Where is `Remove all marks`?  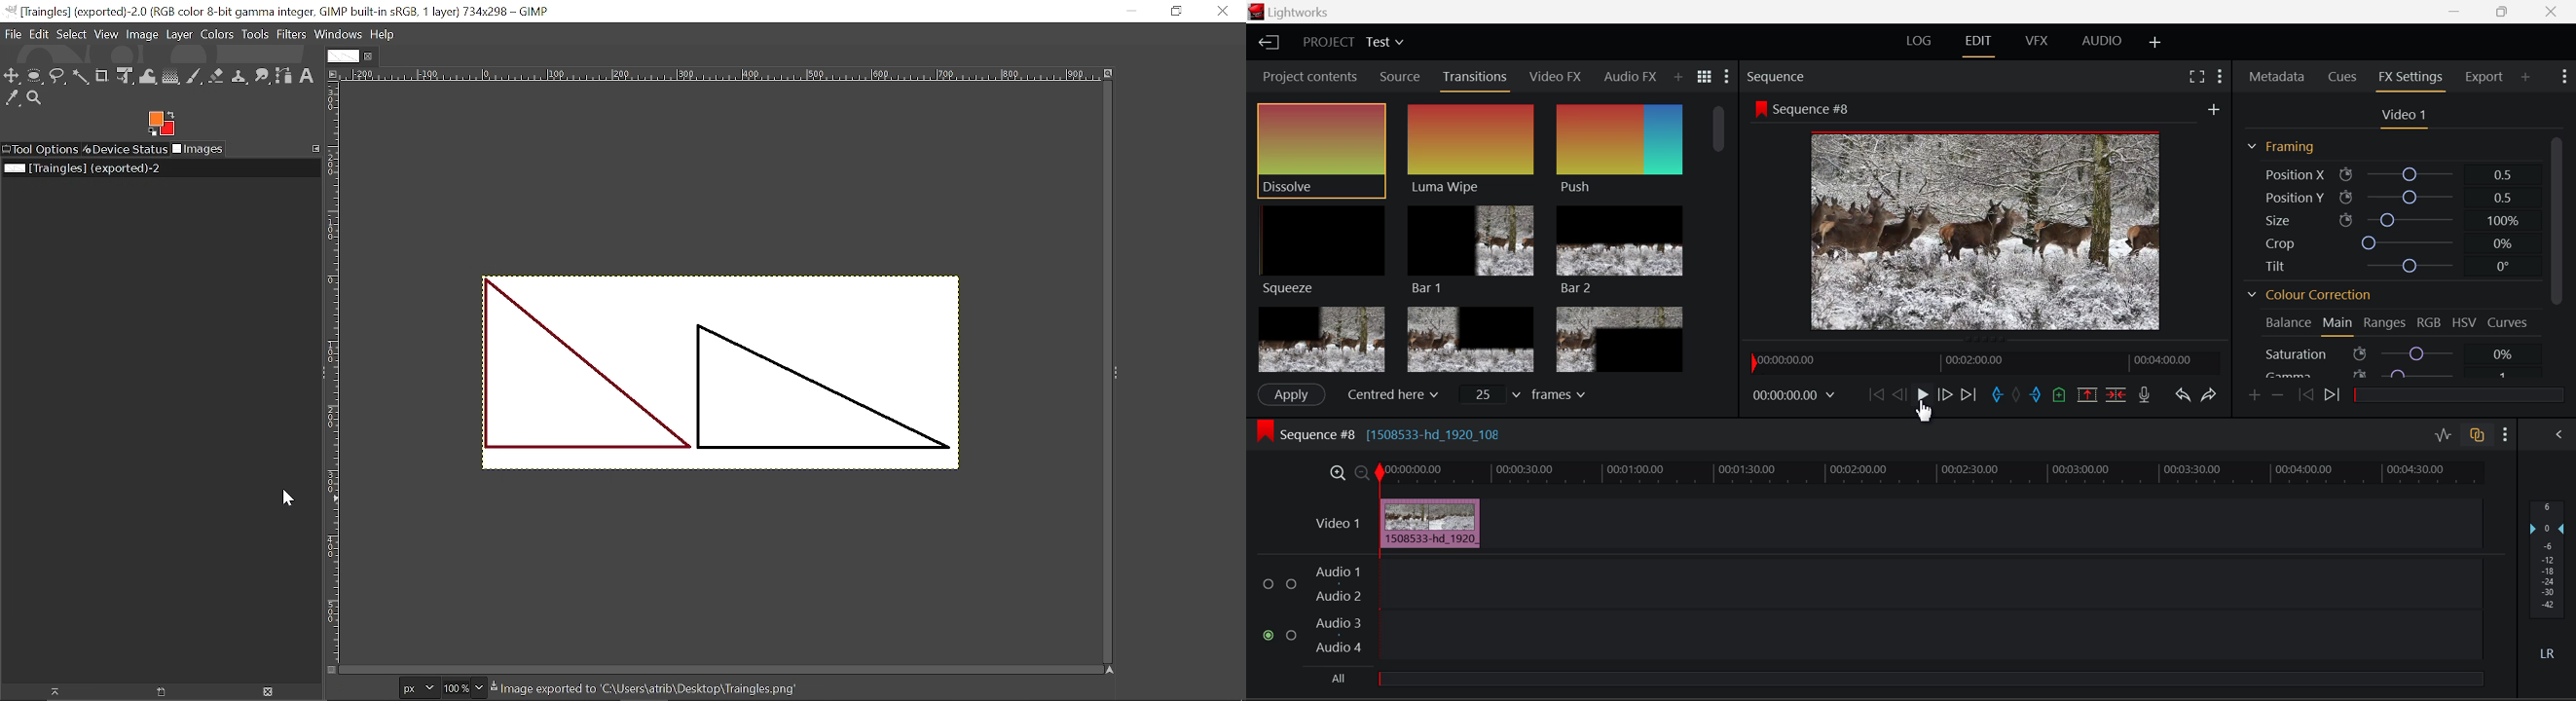 Remove all marks is located at coordinates (2016, 397).